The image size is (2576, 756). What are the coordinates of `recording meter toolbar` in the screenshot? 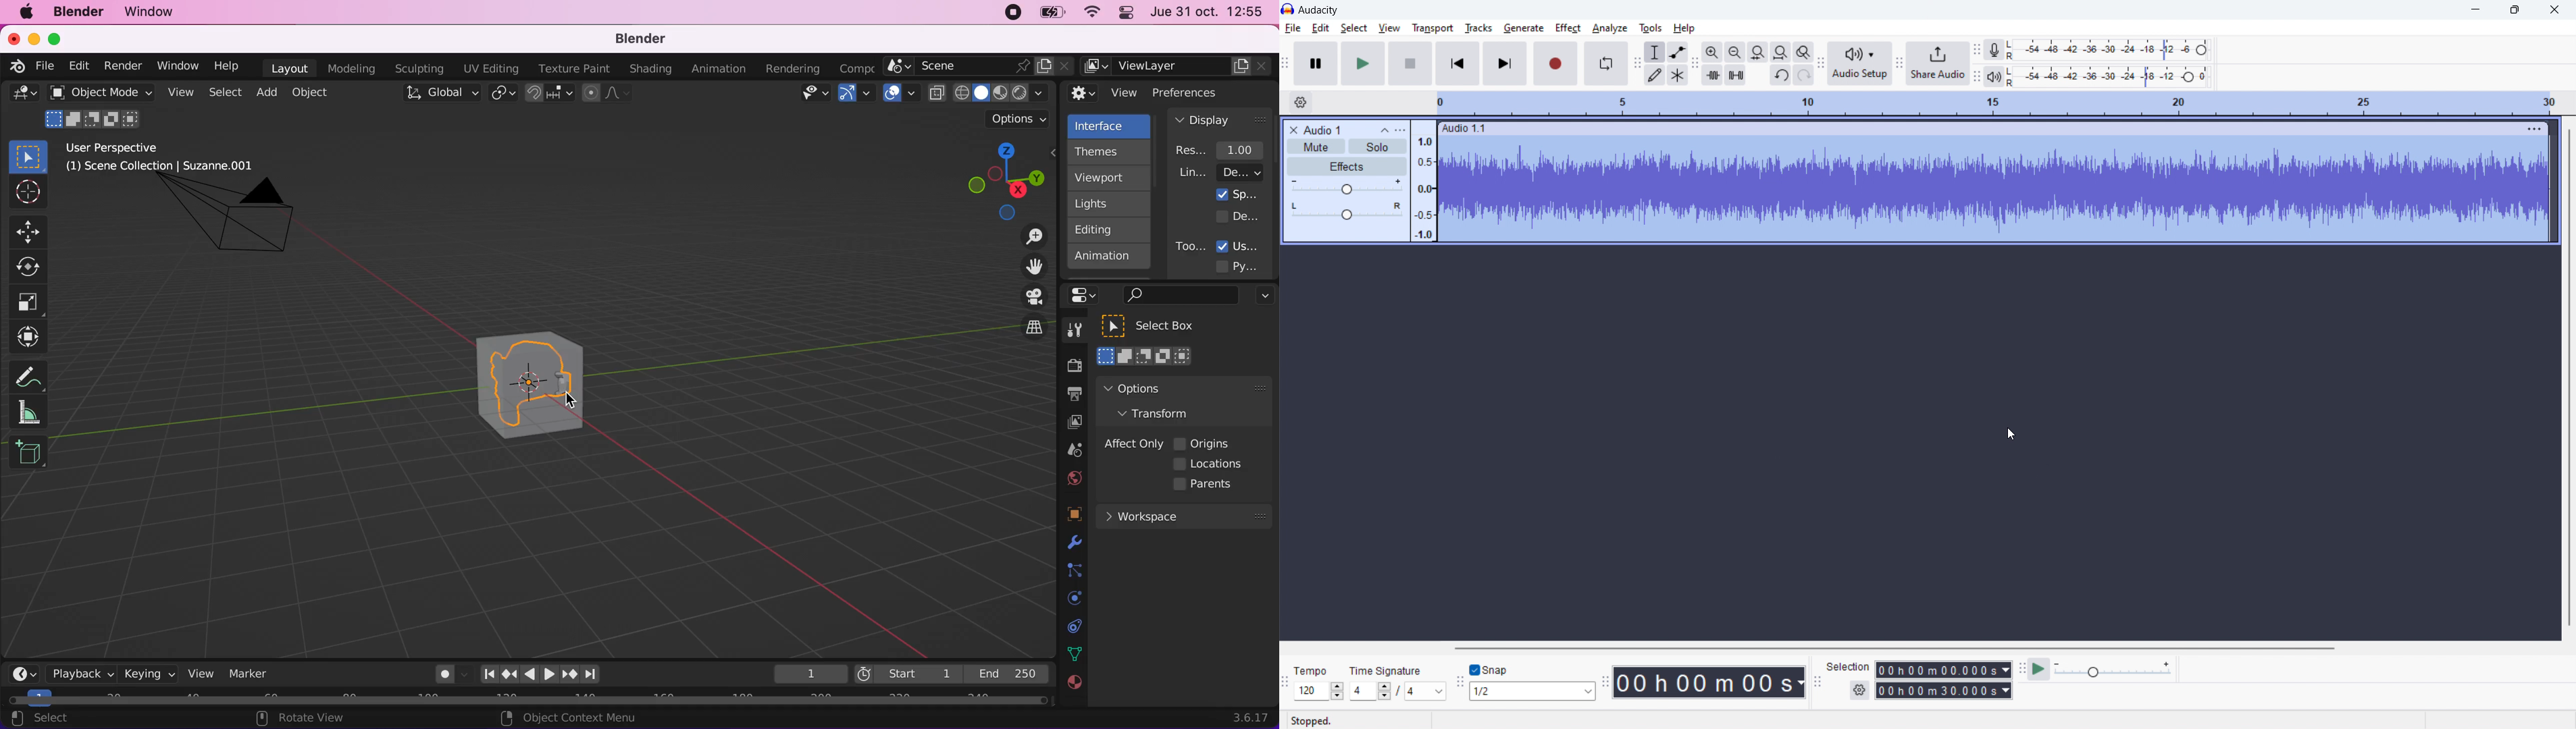 It's located at (1977, 50).